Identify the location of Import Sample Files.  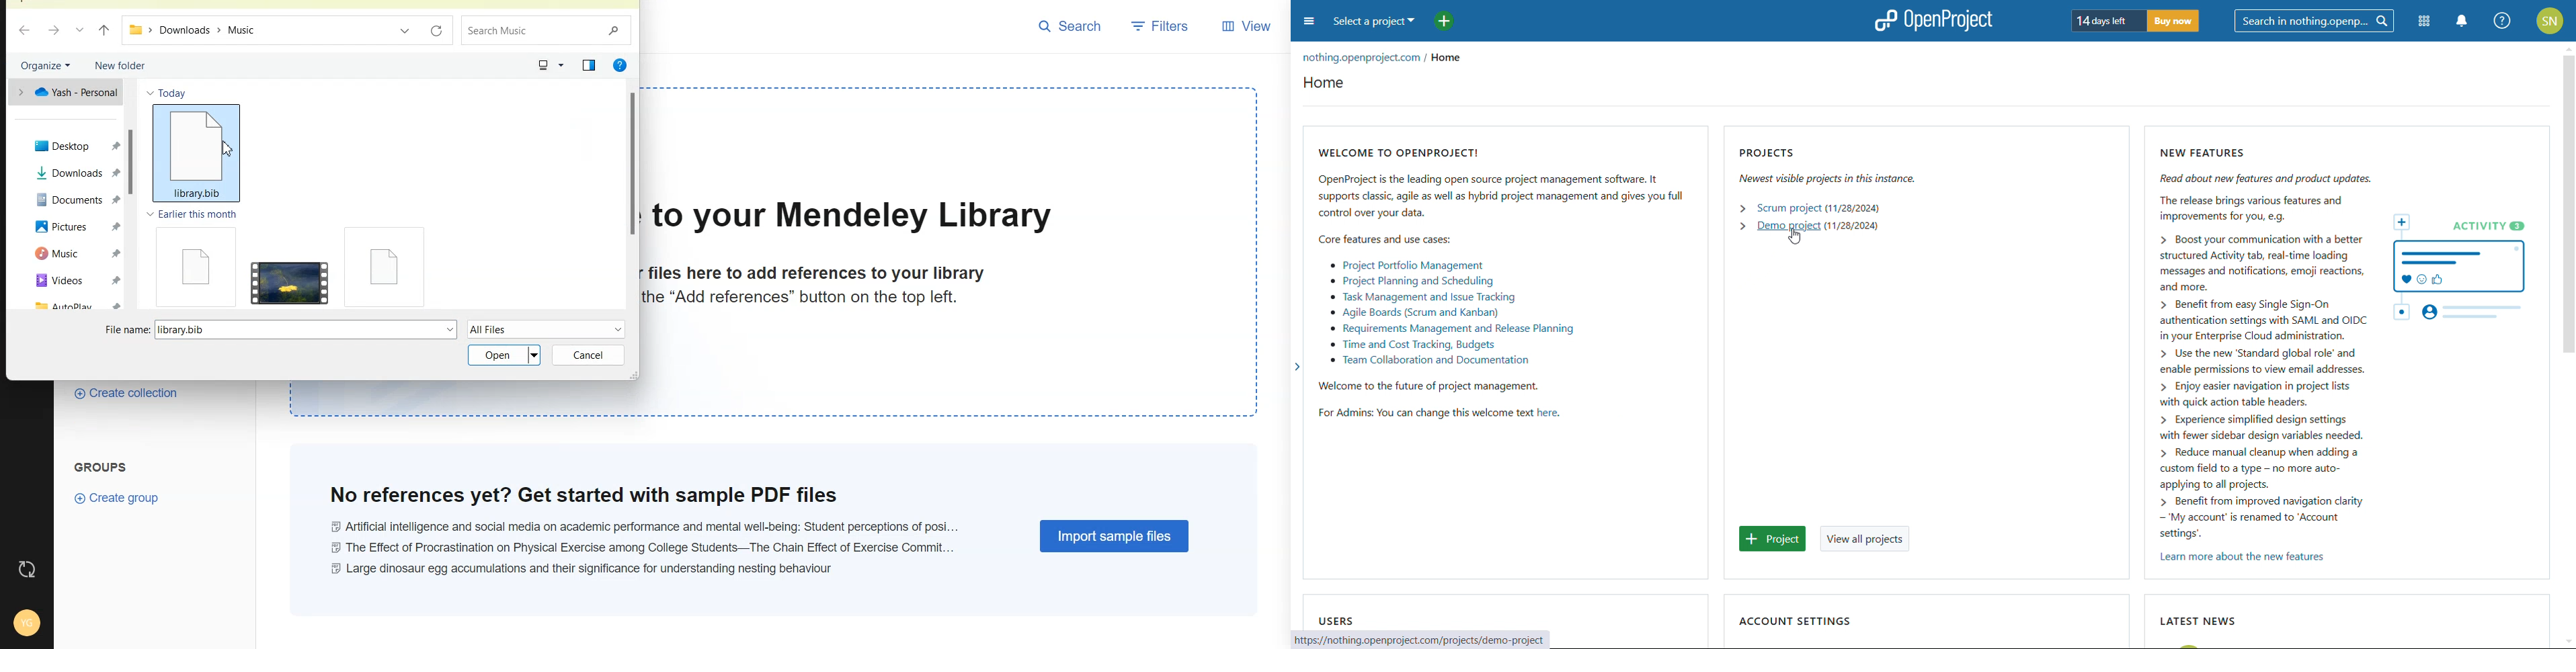
(1116, 536).